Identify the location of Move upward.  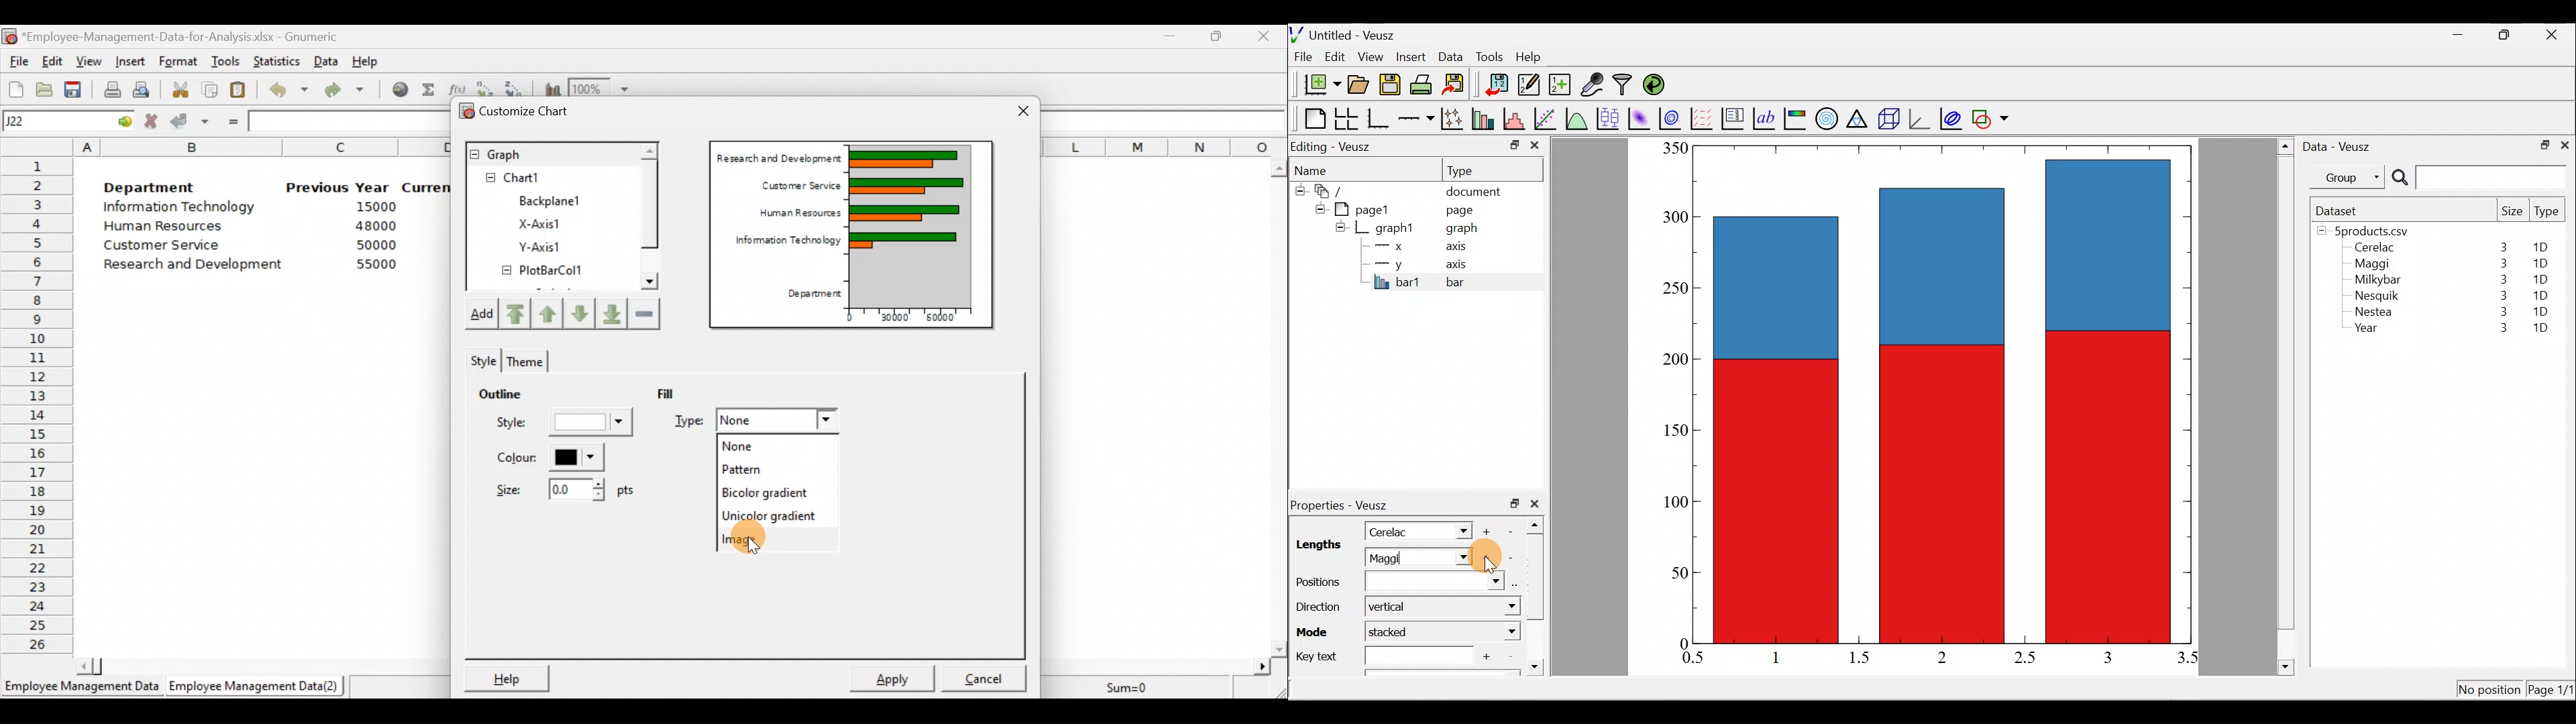
(519, 313).